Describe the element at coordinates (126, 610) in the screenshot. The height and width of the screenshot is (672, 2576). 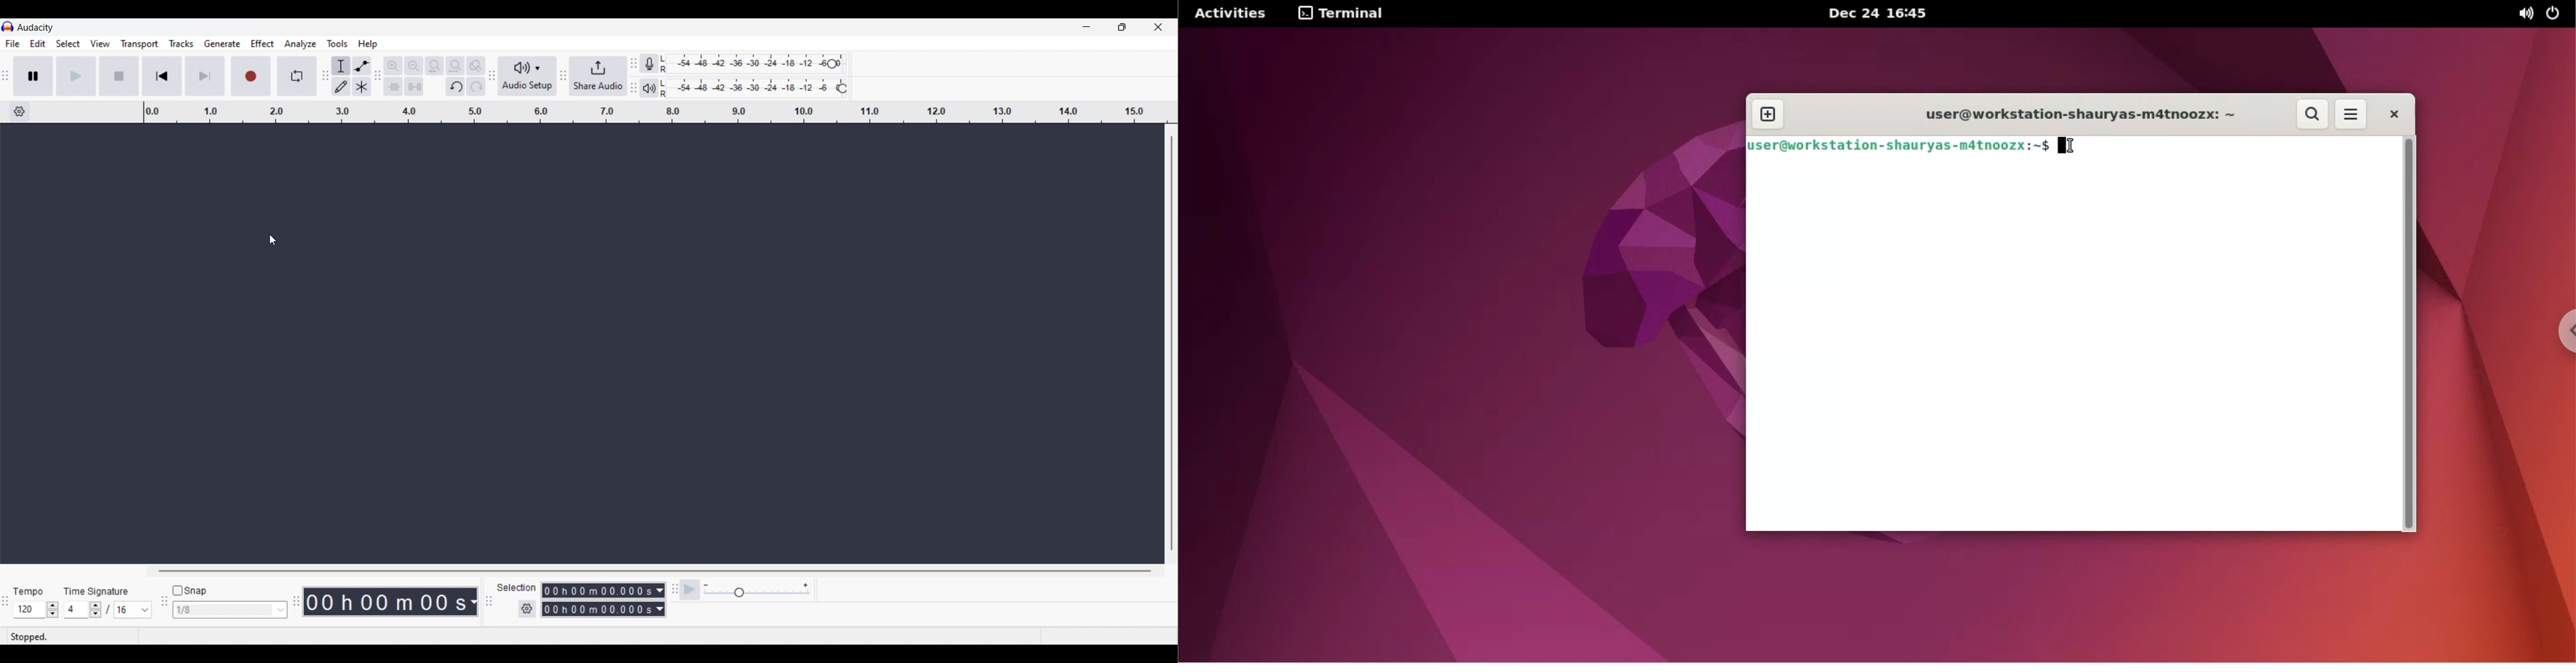
I see `Selected time signature` at that location.